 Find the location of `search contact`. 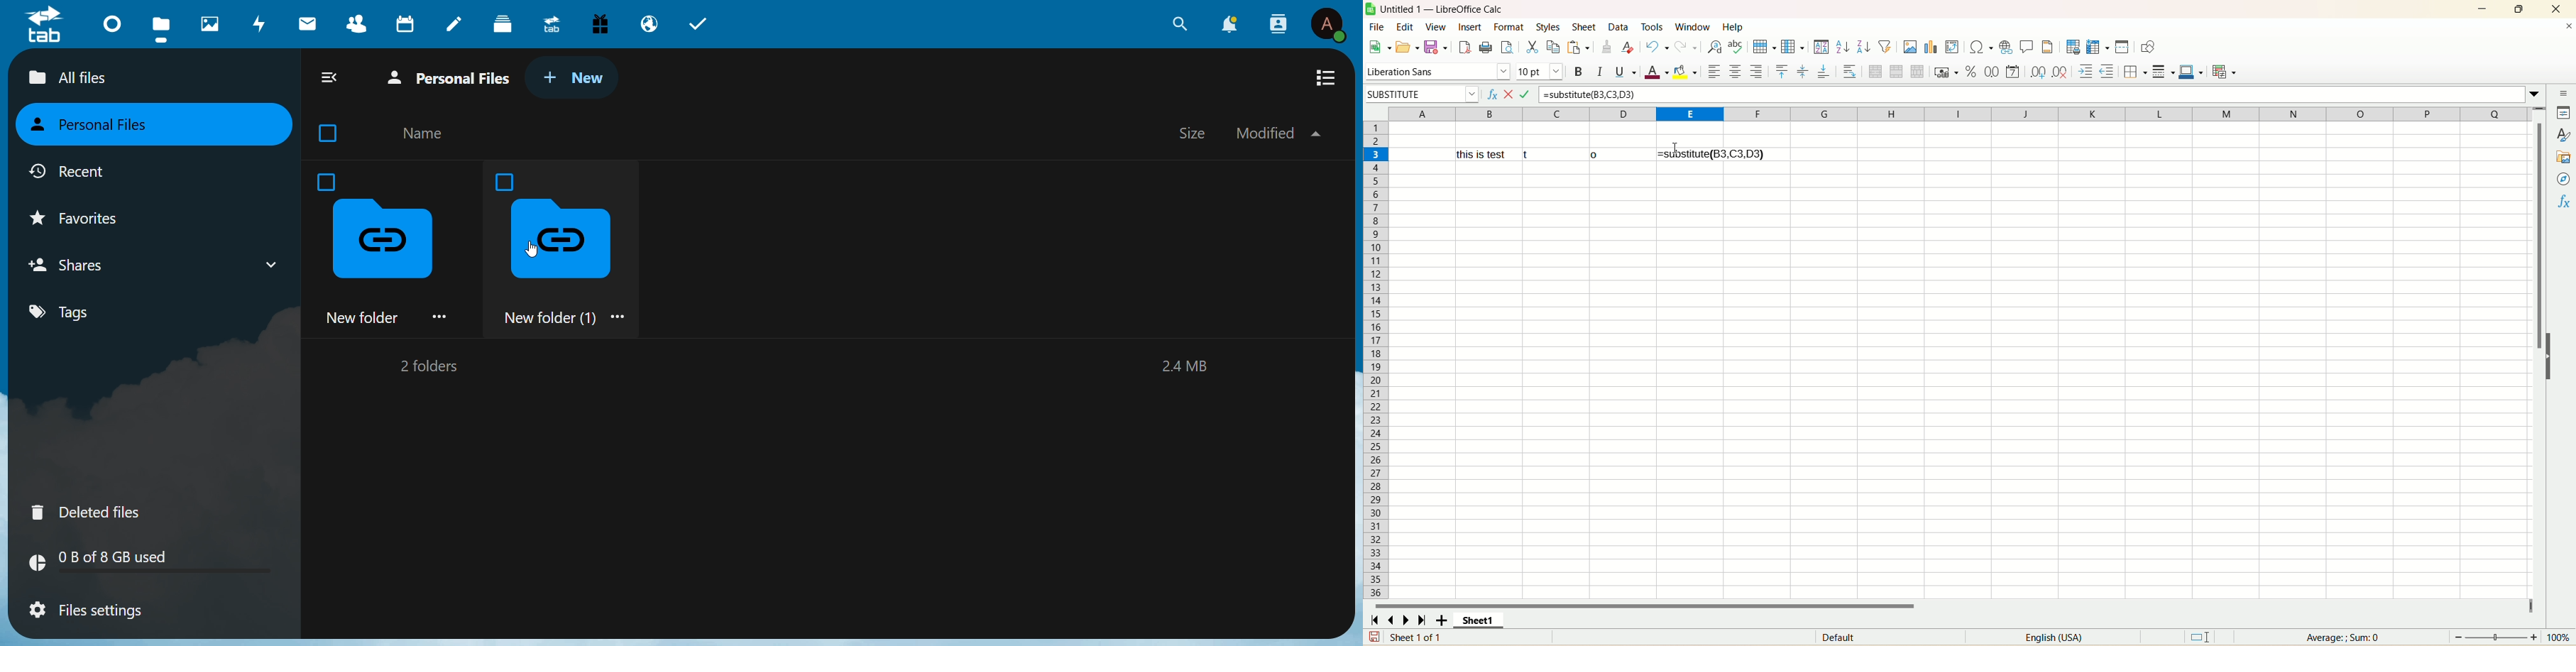

search contact is located at coordinates (1276, 22).